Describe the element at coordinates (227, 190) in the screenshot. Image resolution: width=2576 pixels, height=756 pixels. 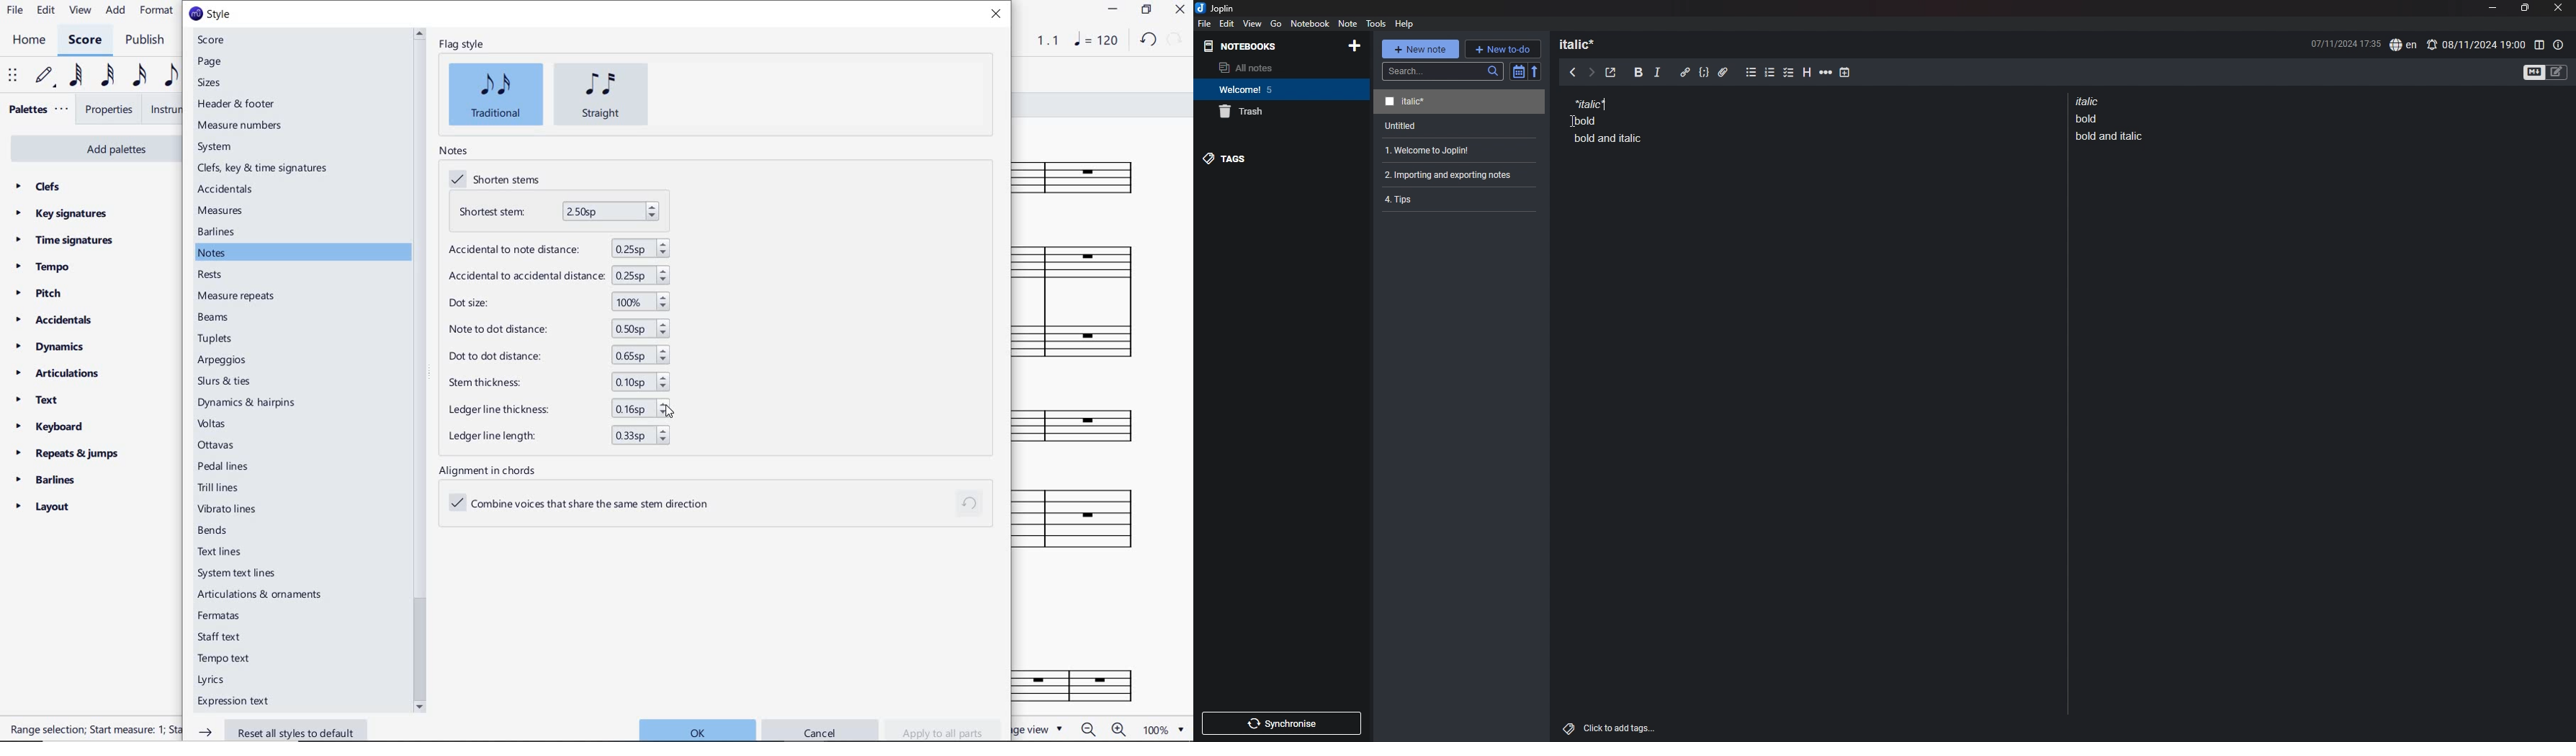
I see `accidentals` at that location.